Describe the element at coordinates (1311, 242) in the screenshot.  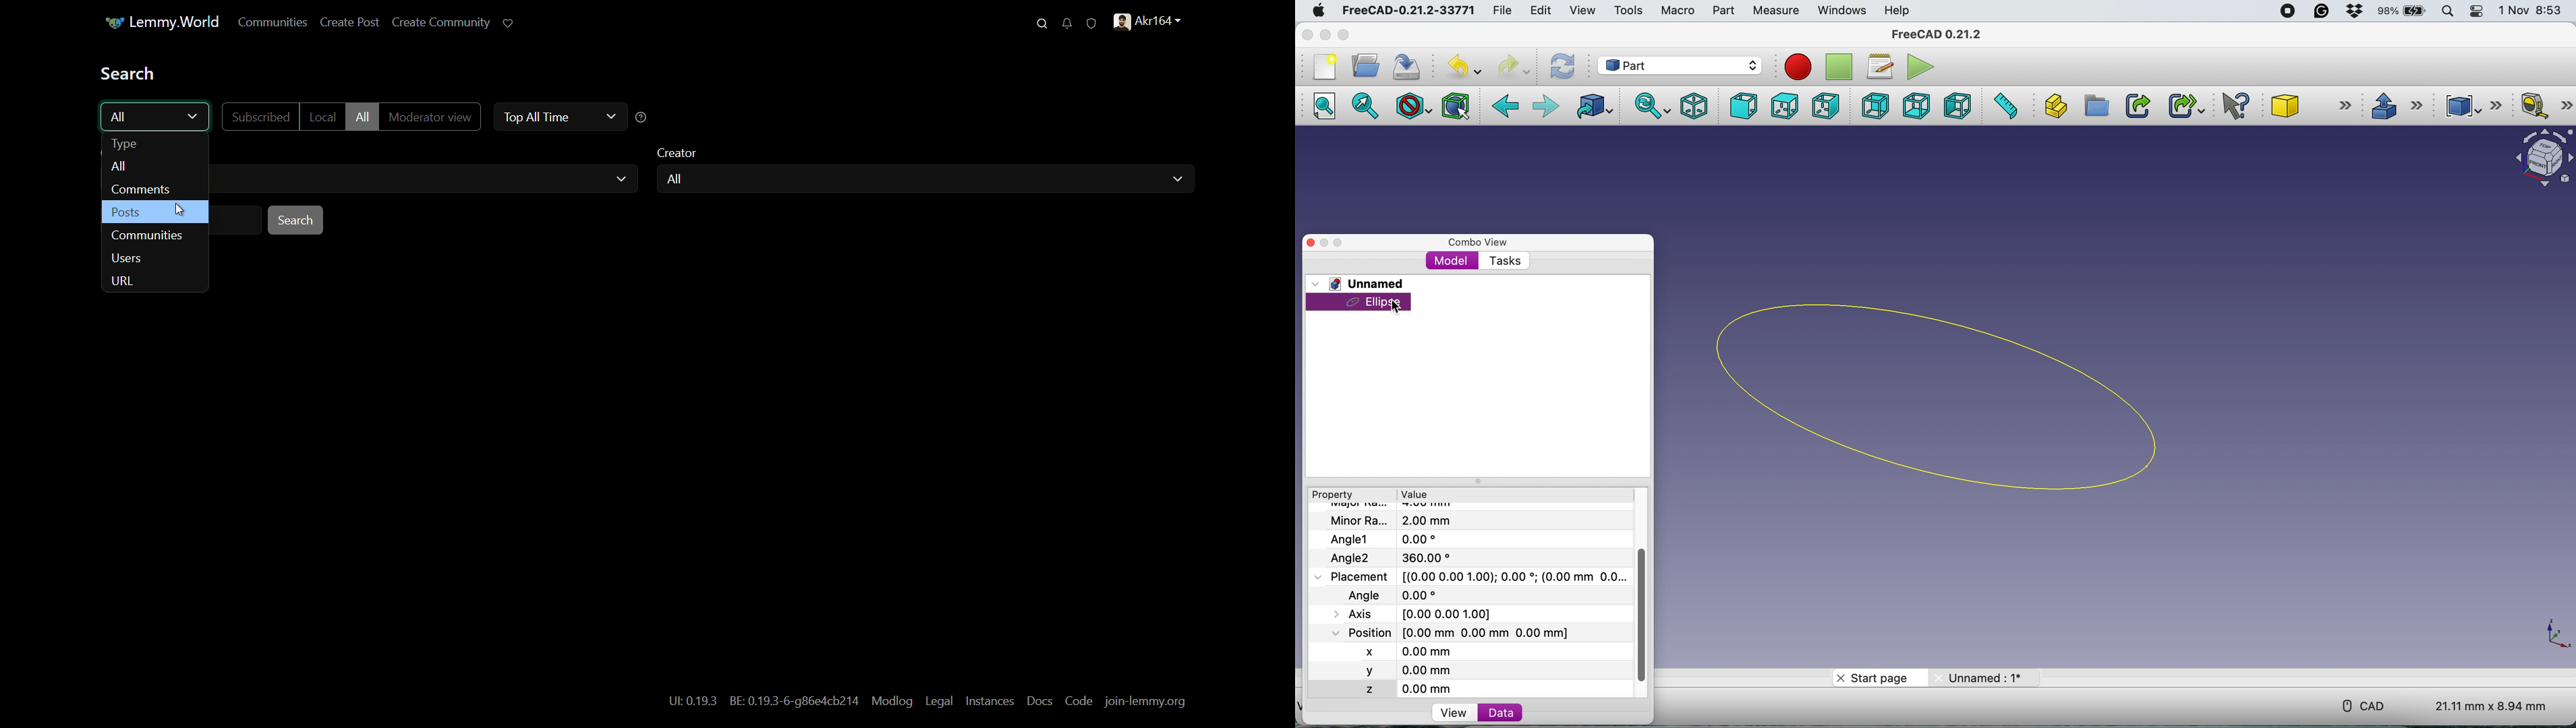
I see `close` at that location.